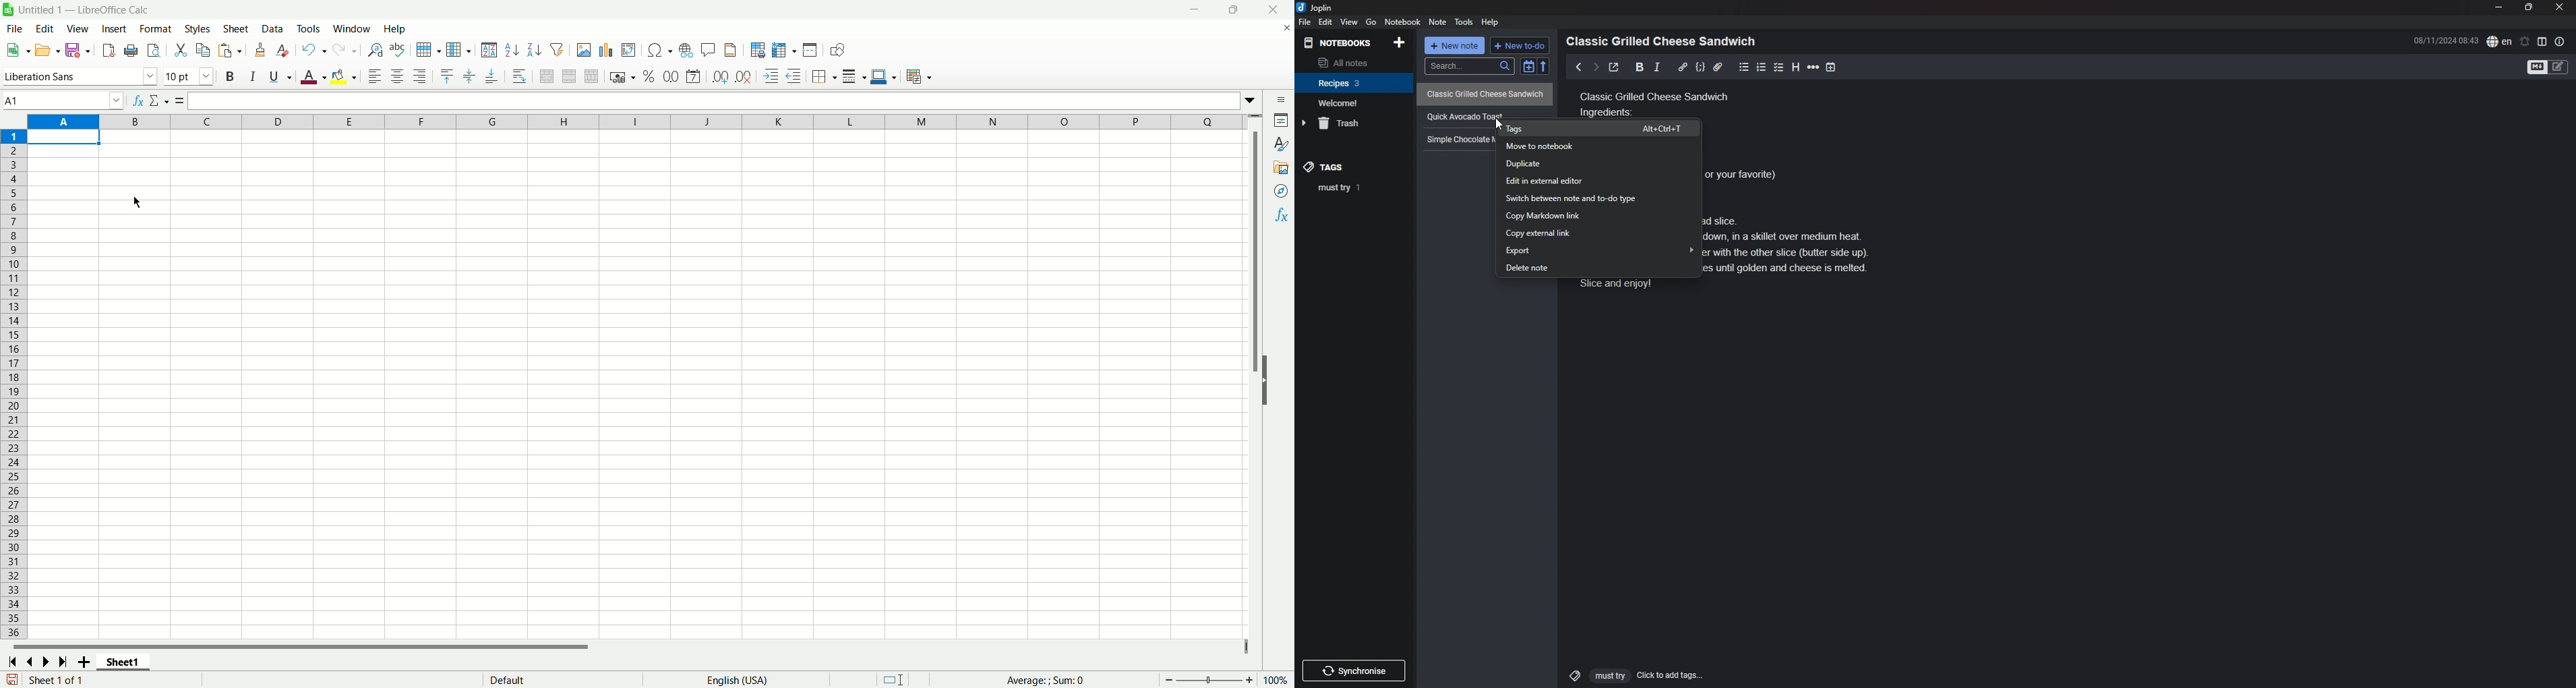  I want to click on tag, so click(1358, 187).